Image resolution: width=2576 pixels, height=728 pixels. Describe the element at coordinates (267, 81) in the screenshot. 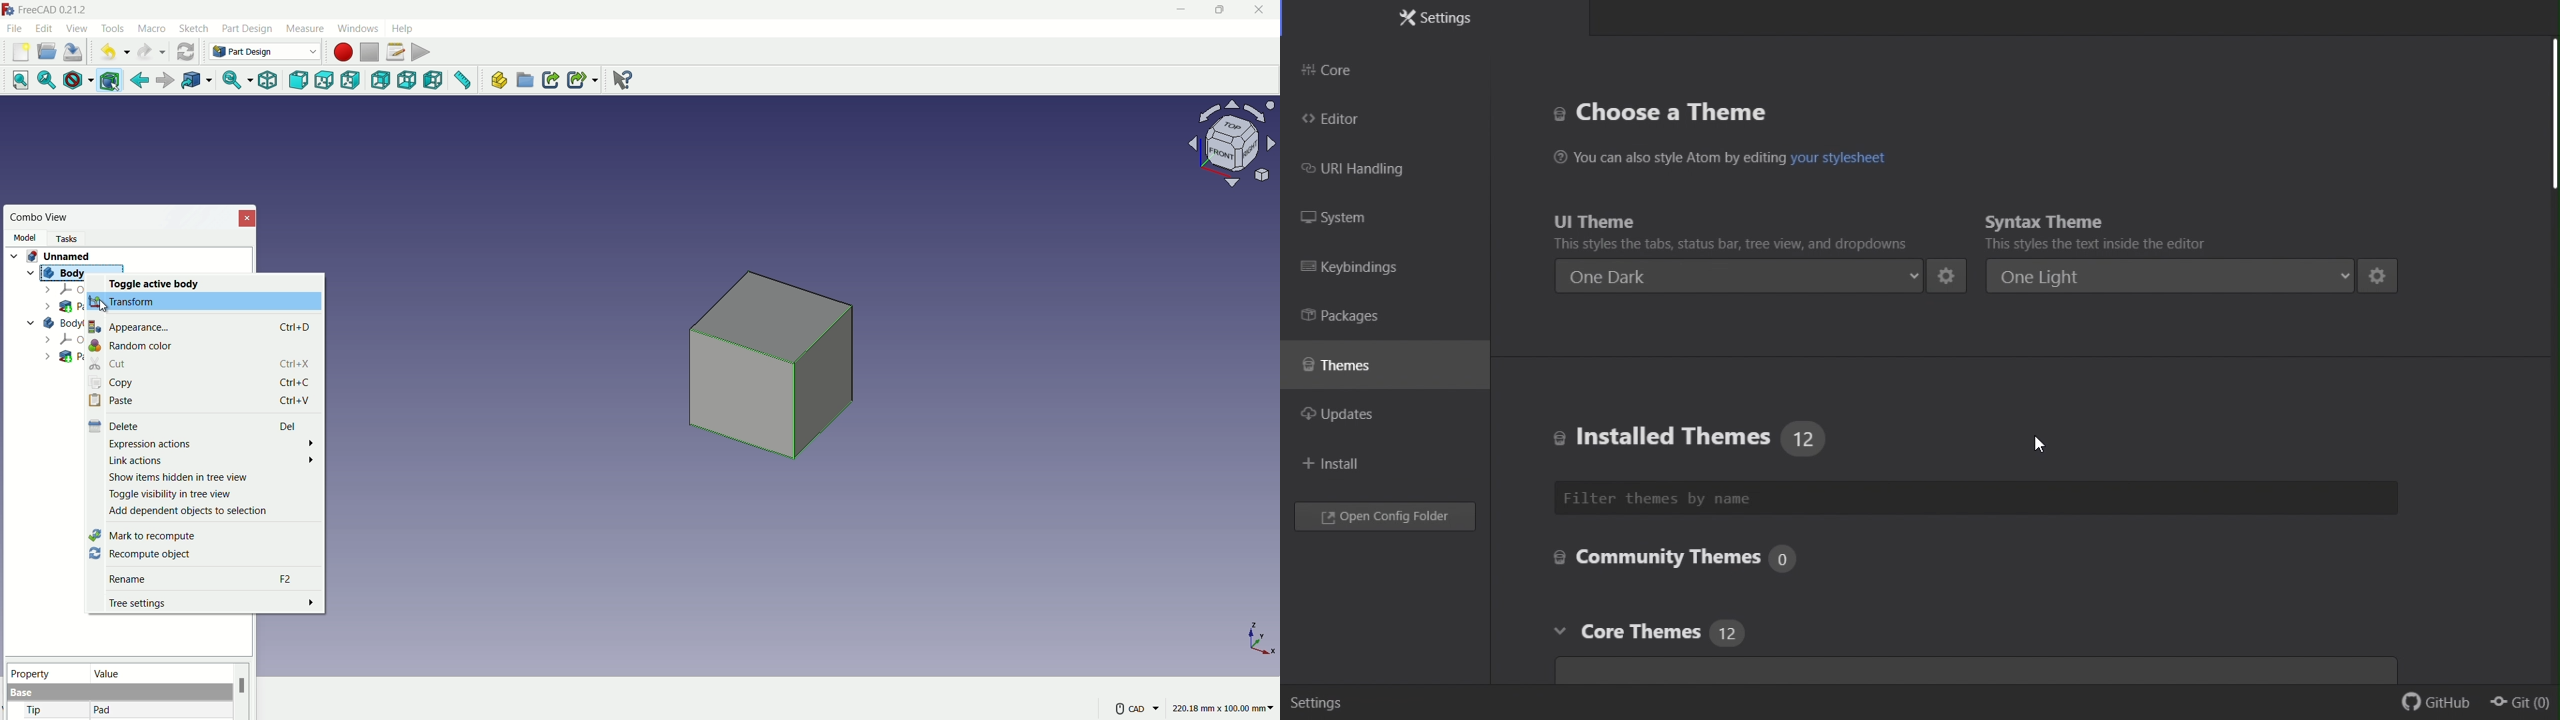

I see `isometric view` at that location.